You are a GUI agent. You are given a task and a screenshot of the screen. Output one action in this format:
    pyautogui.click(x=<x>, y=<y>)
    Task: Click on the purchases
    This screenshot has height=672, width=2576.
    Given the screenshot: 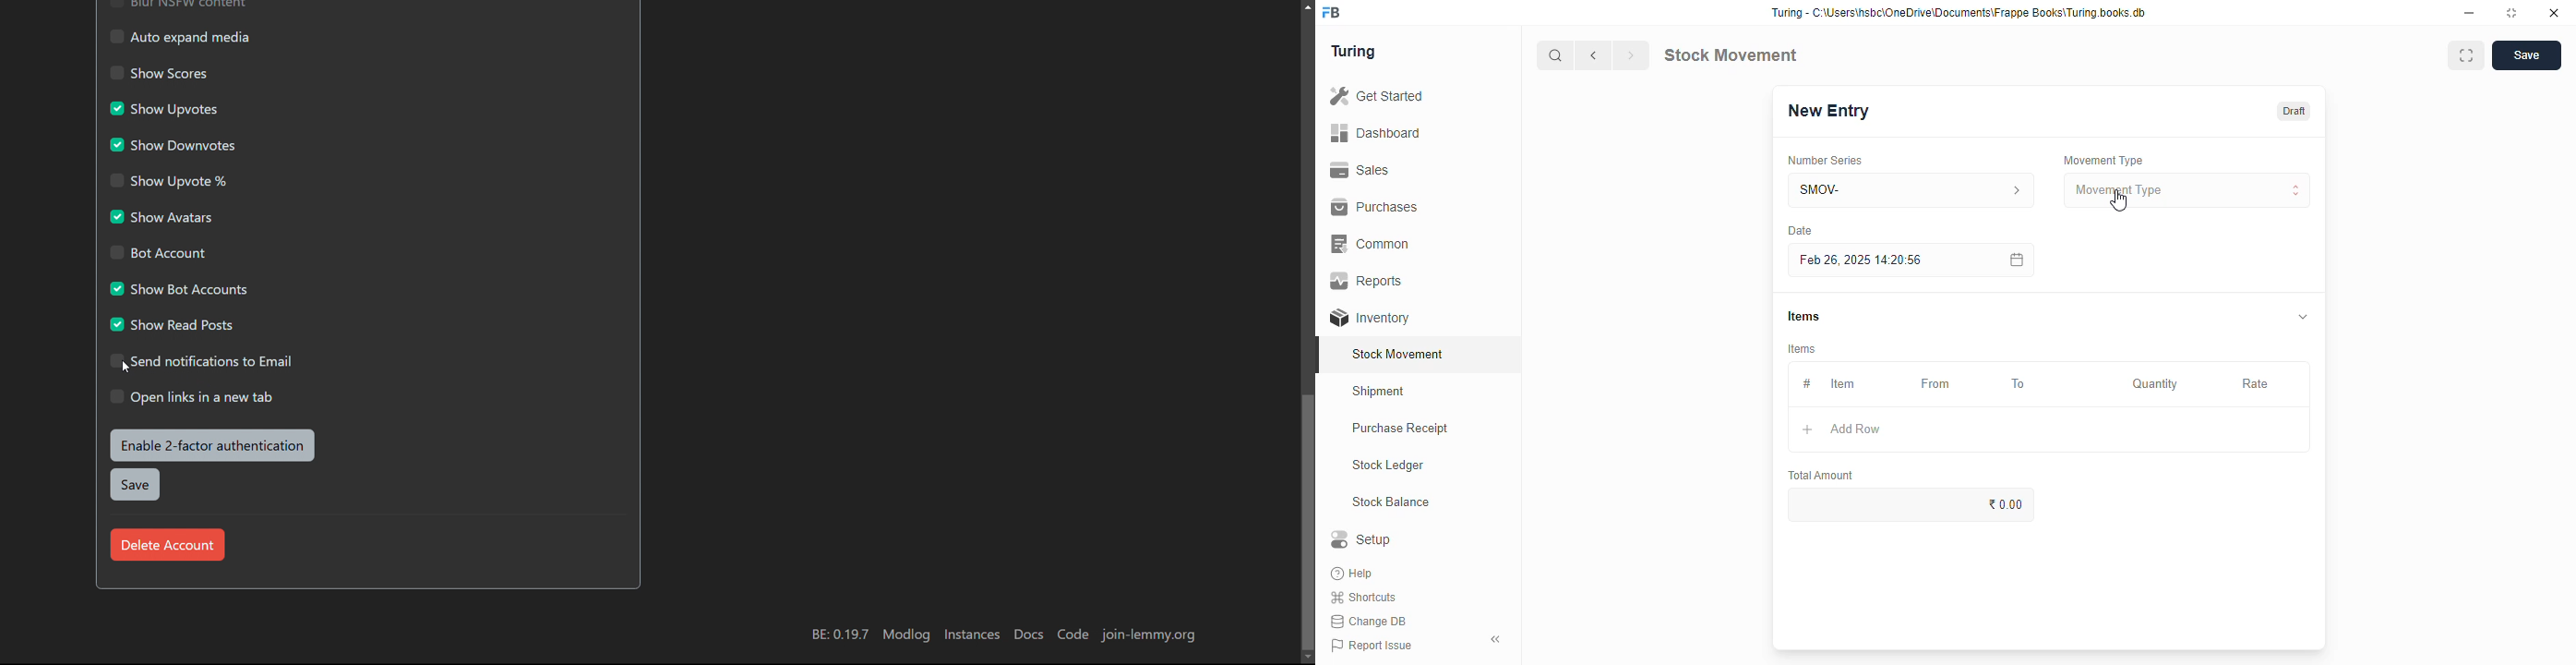 What is the action you would take?
    pyautogui.click(x=1374, y=207)
    